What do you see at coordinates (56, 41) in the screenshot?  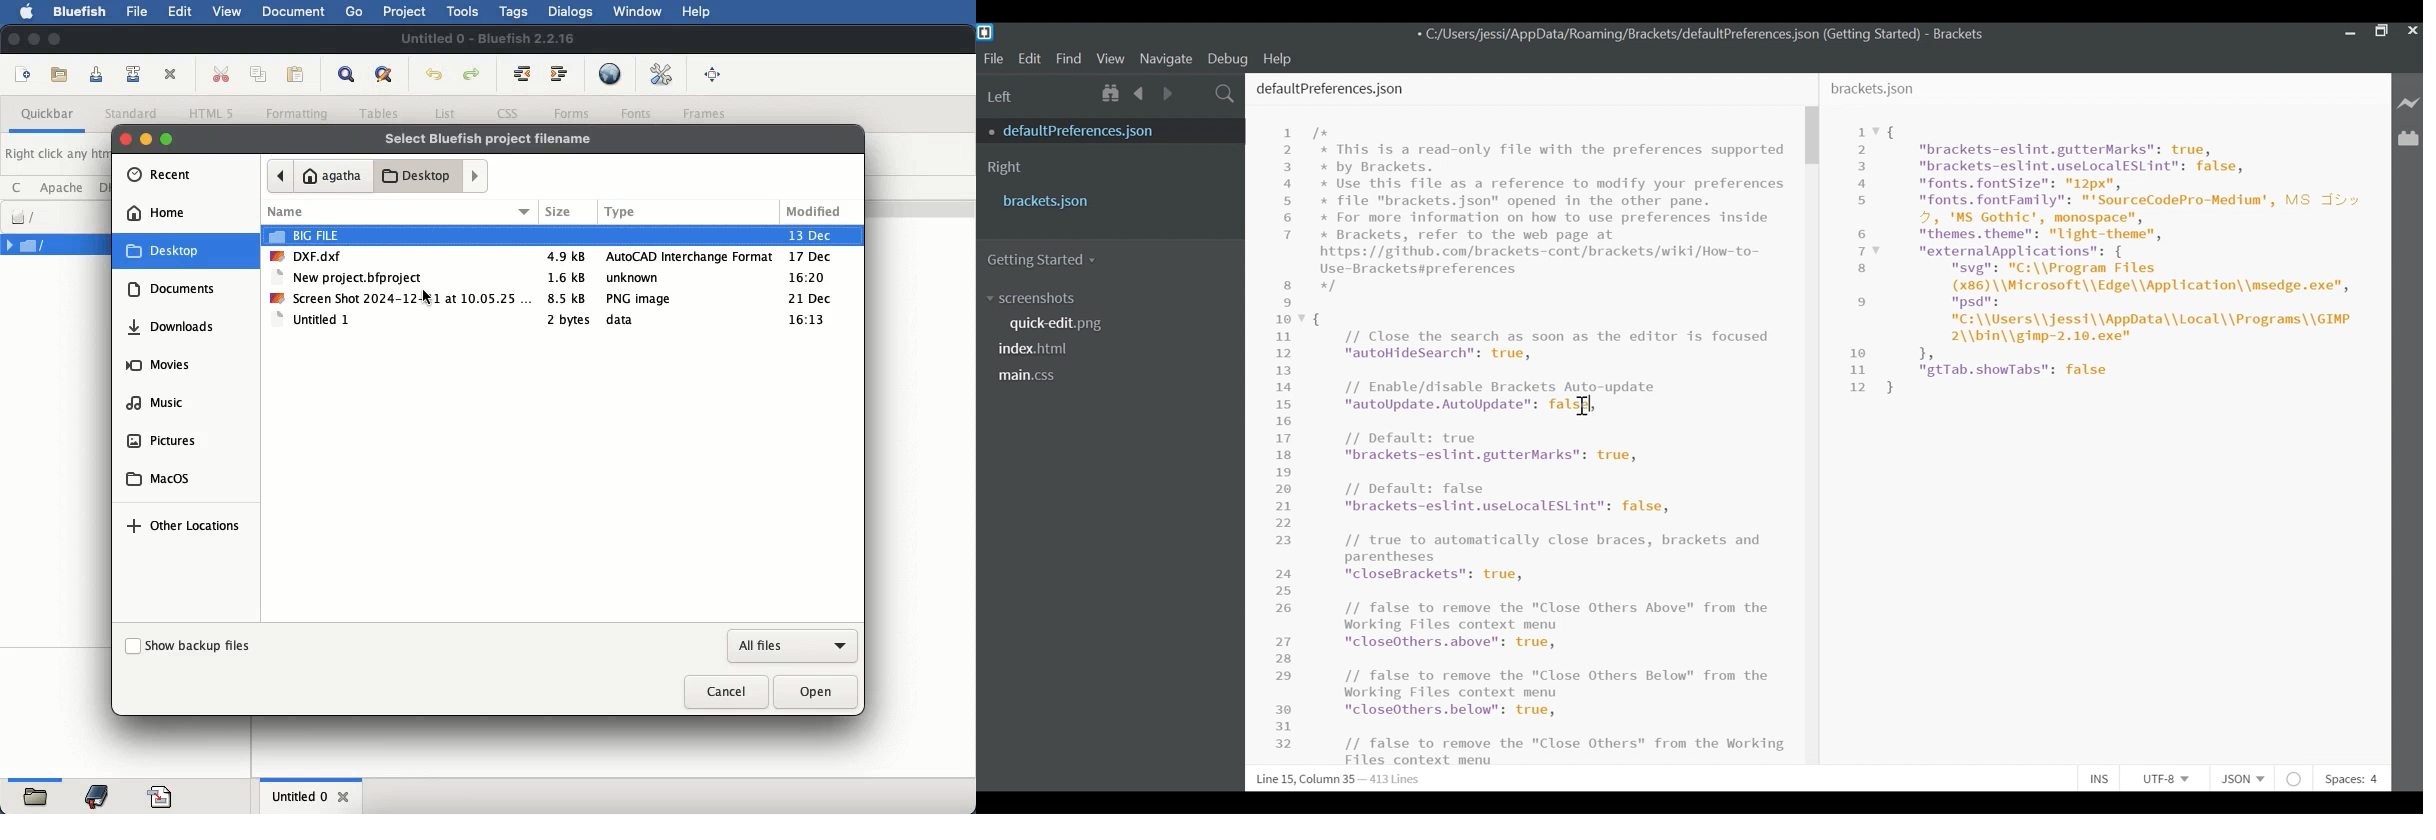 I see `maximize` at bounding box center [56, 41].